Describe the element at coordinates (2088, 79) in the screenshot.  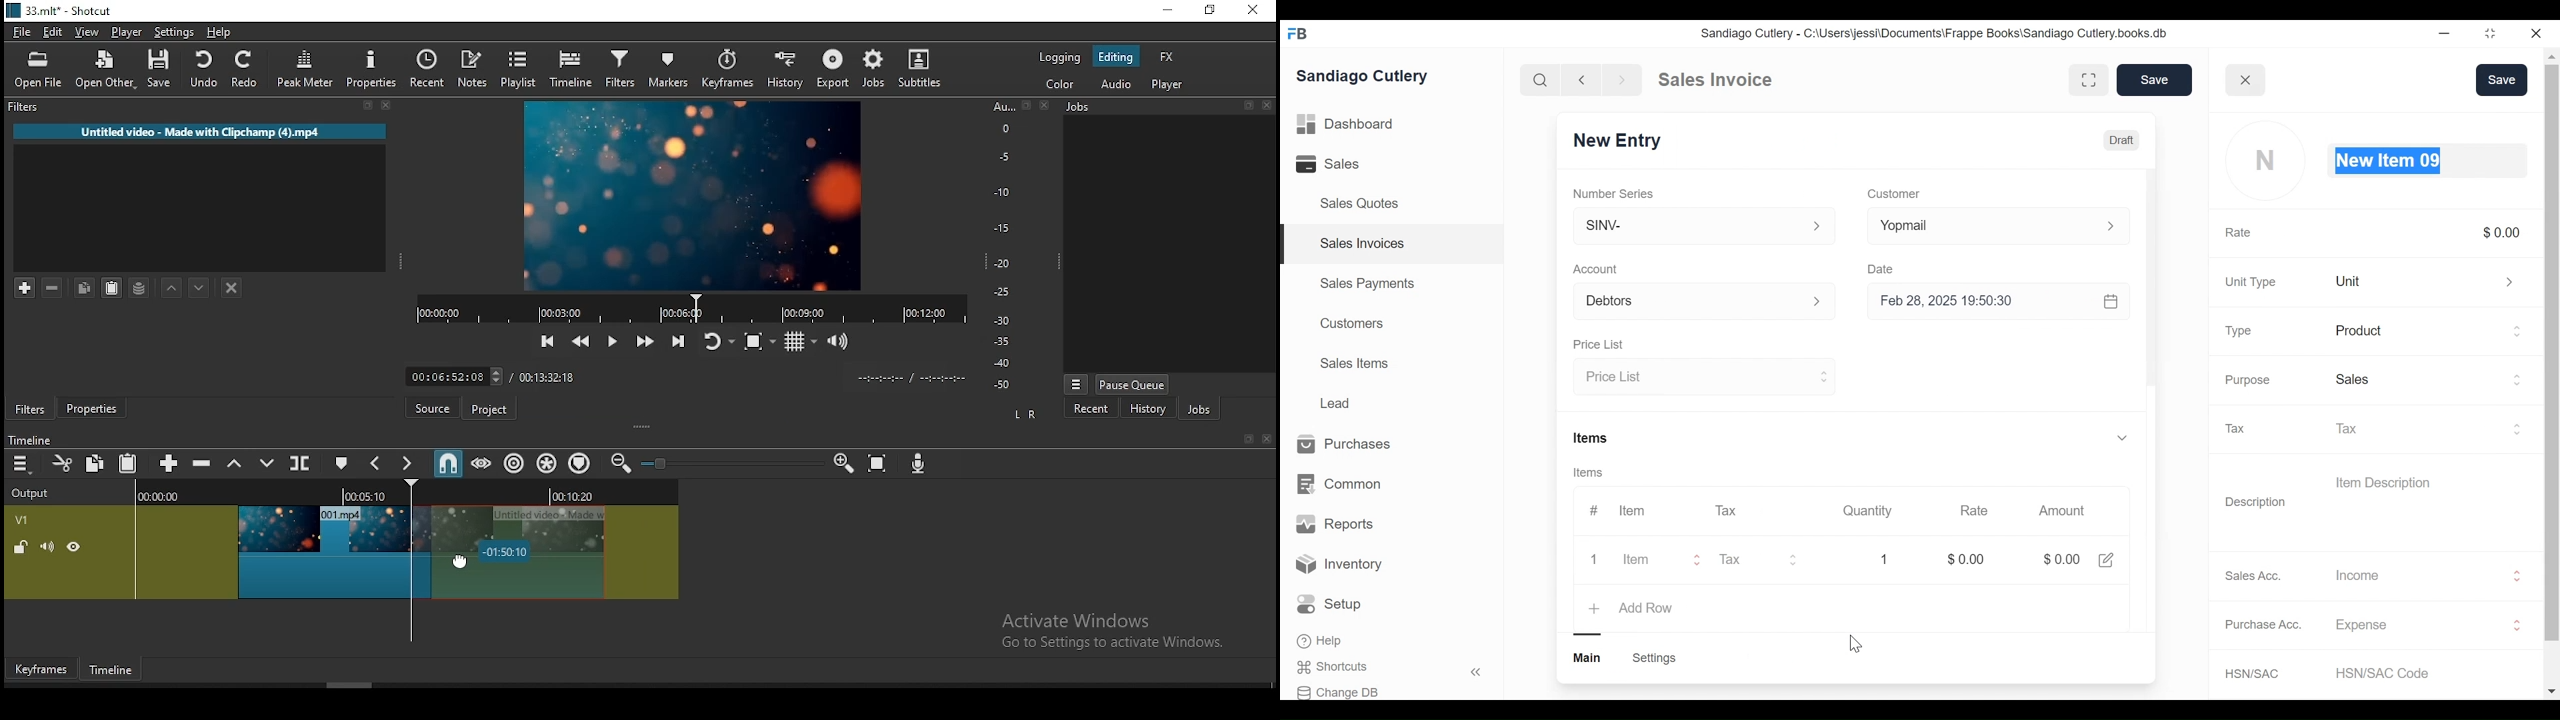
I see `fullscreen` at that location.